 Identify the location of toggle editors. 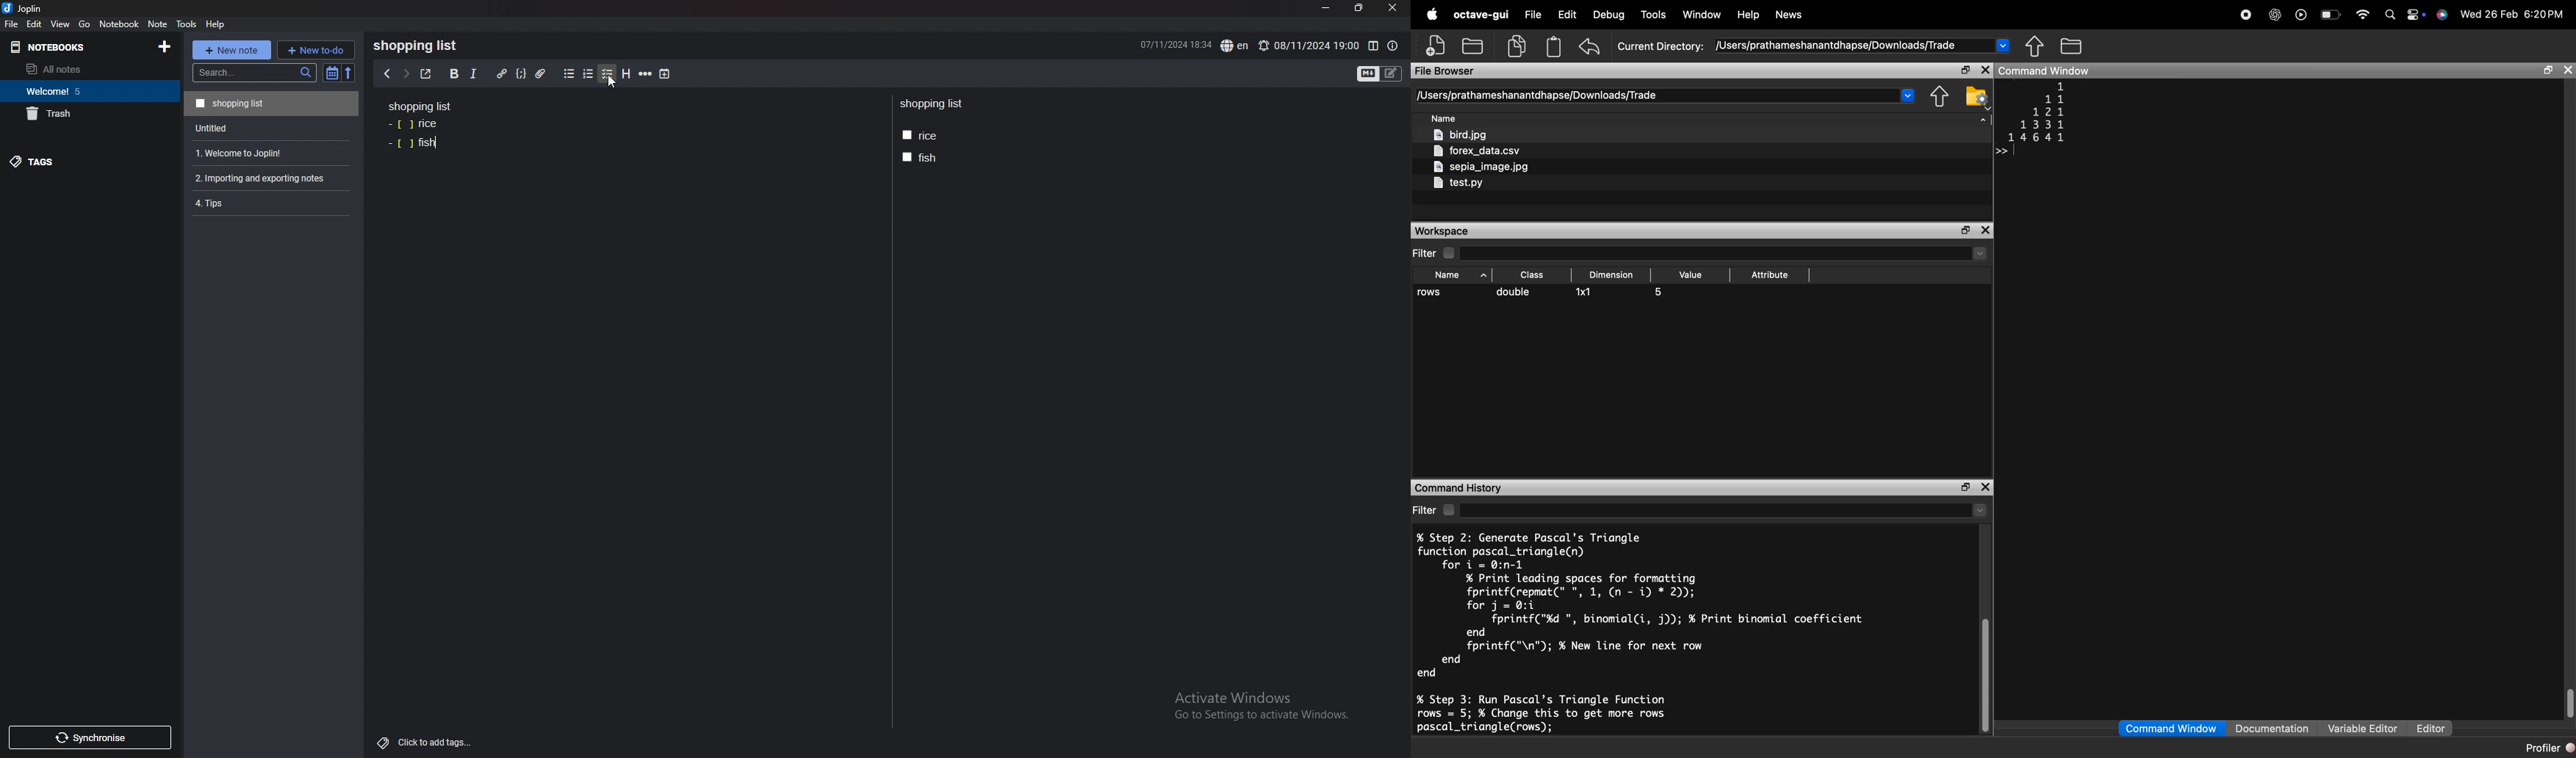
(1380, 74).